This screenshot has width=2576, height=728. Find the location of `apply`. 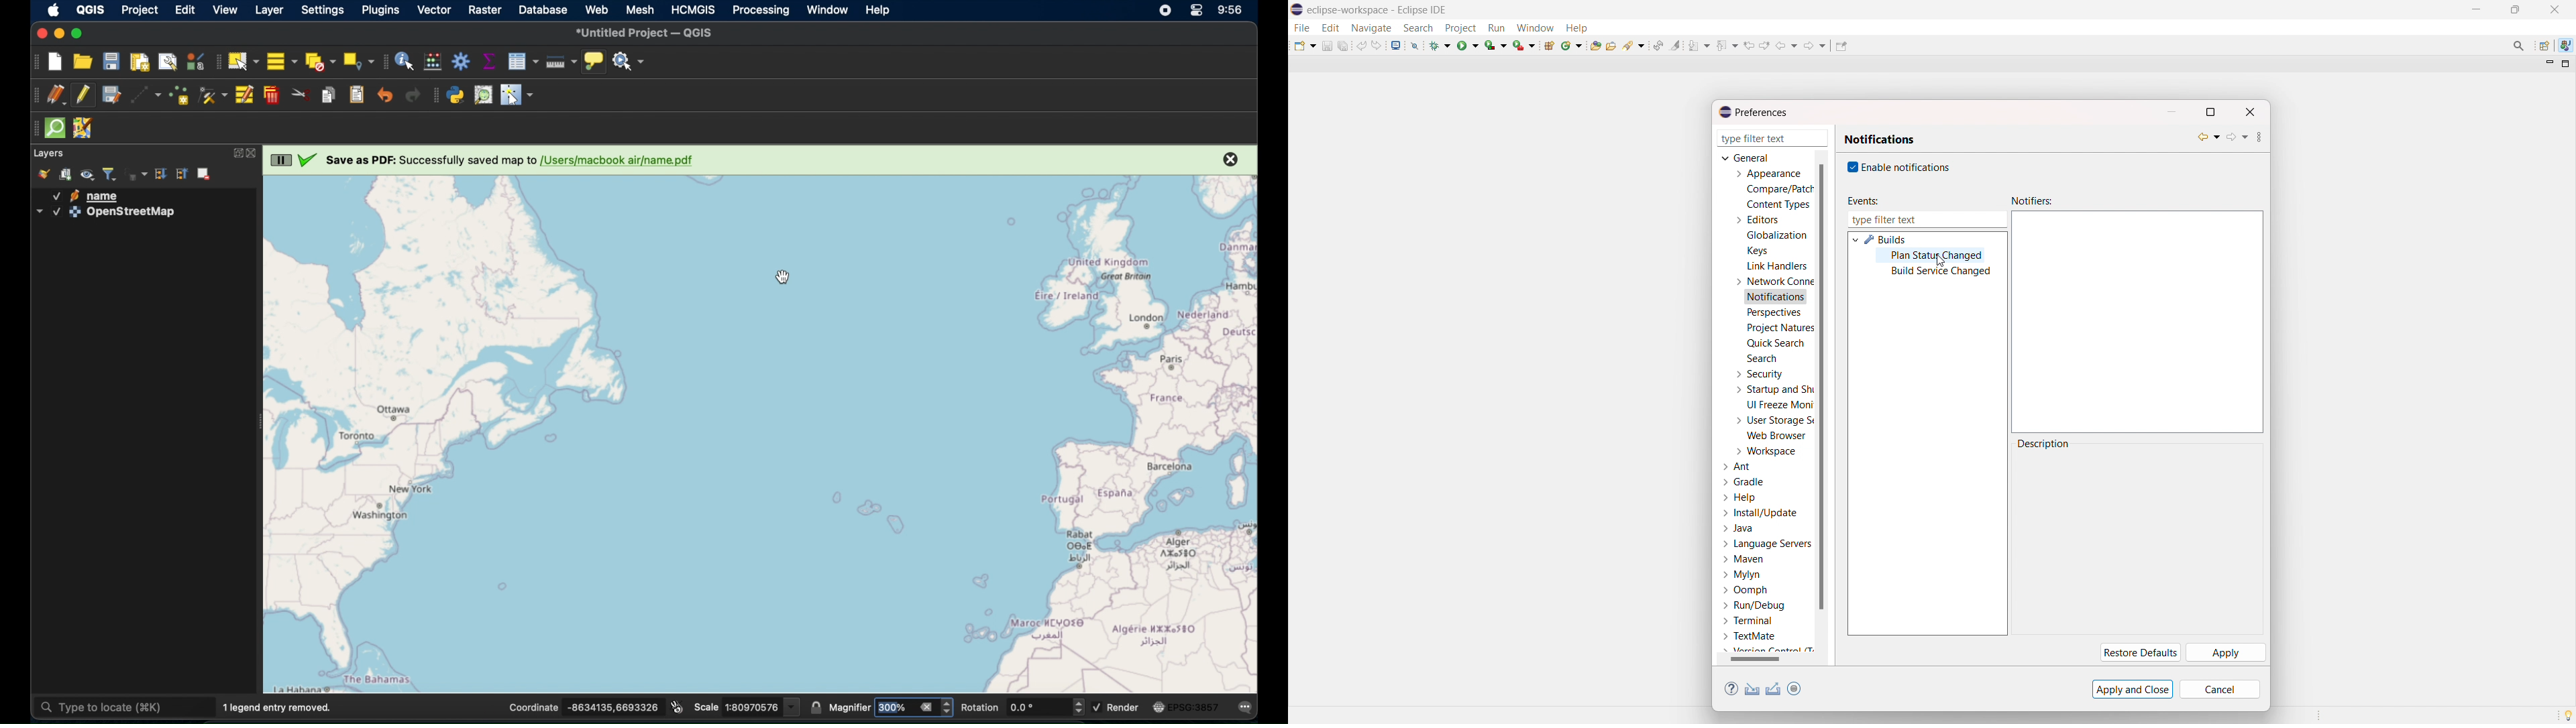

apply is located at coordinates (2225, 653).